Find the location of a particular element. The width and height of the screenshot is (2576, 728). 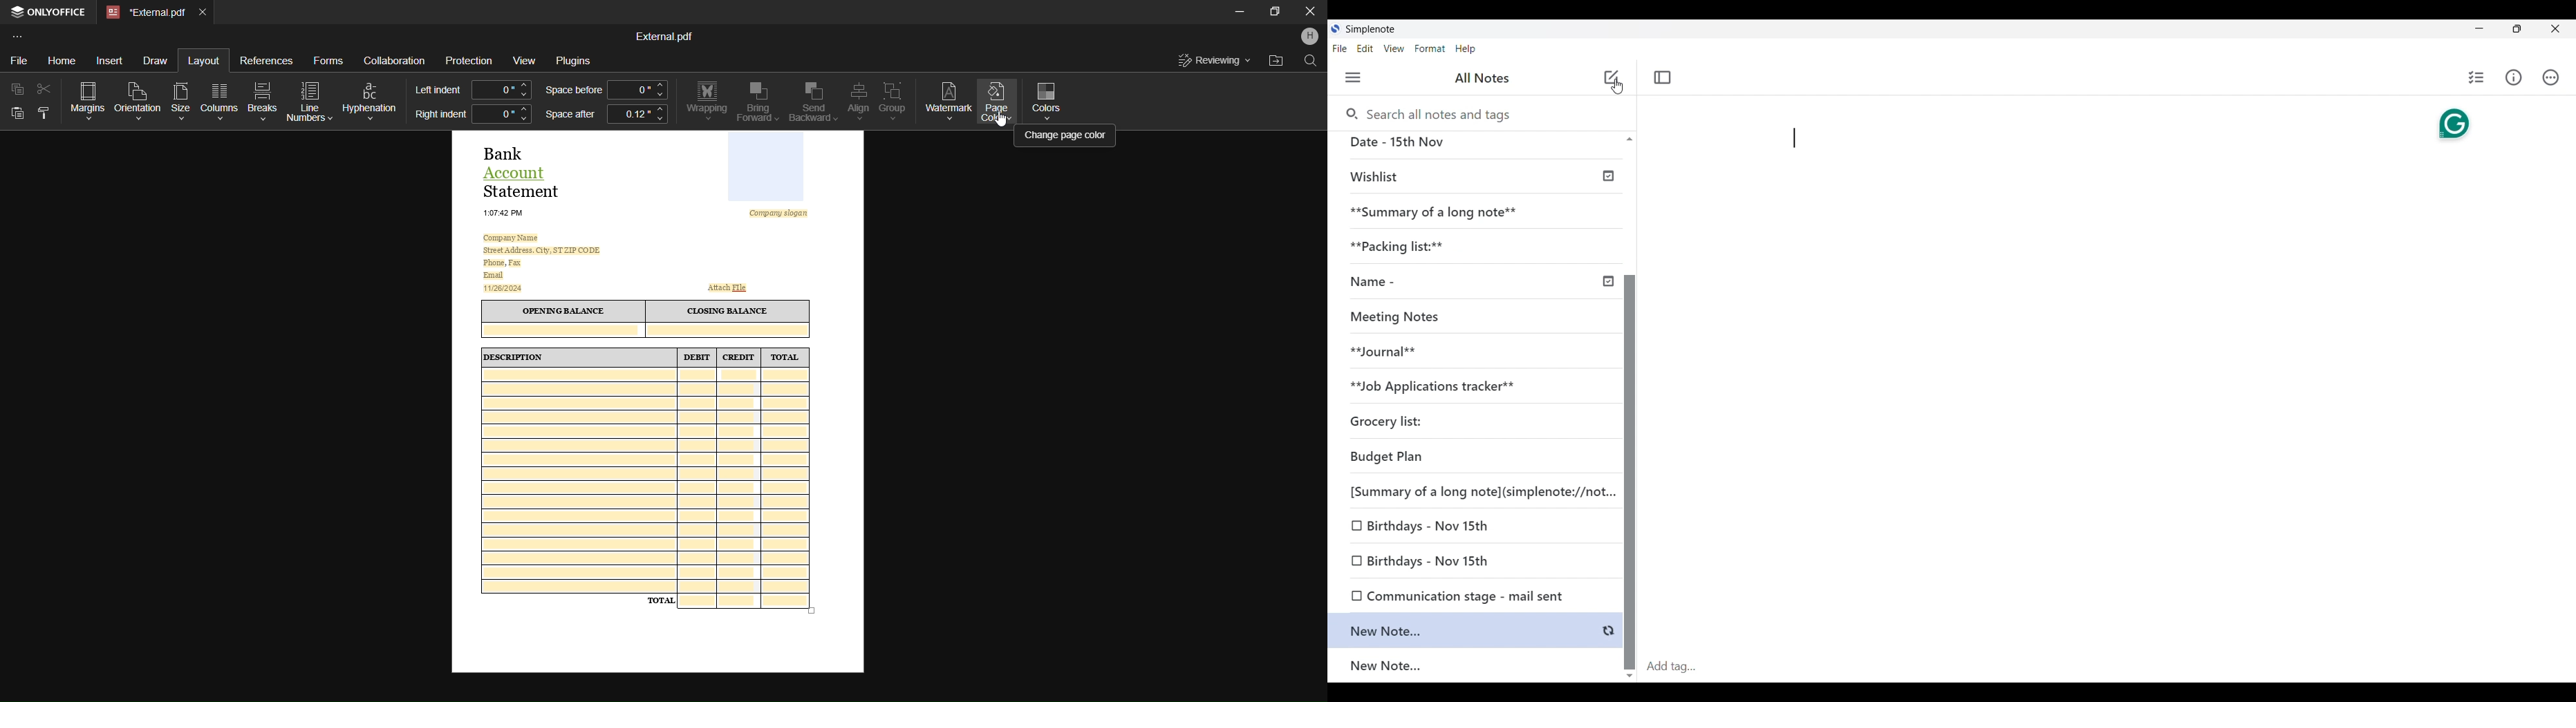

Name - is located at coordinates (1480, 281).